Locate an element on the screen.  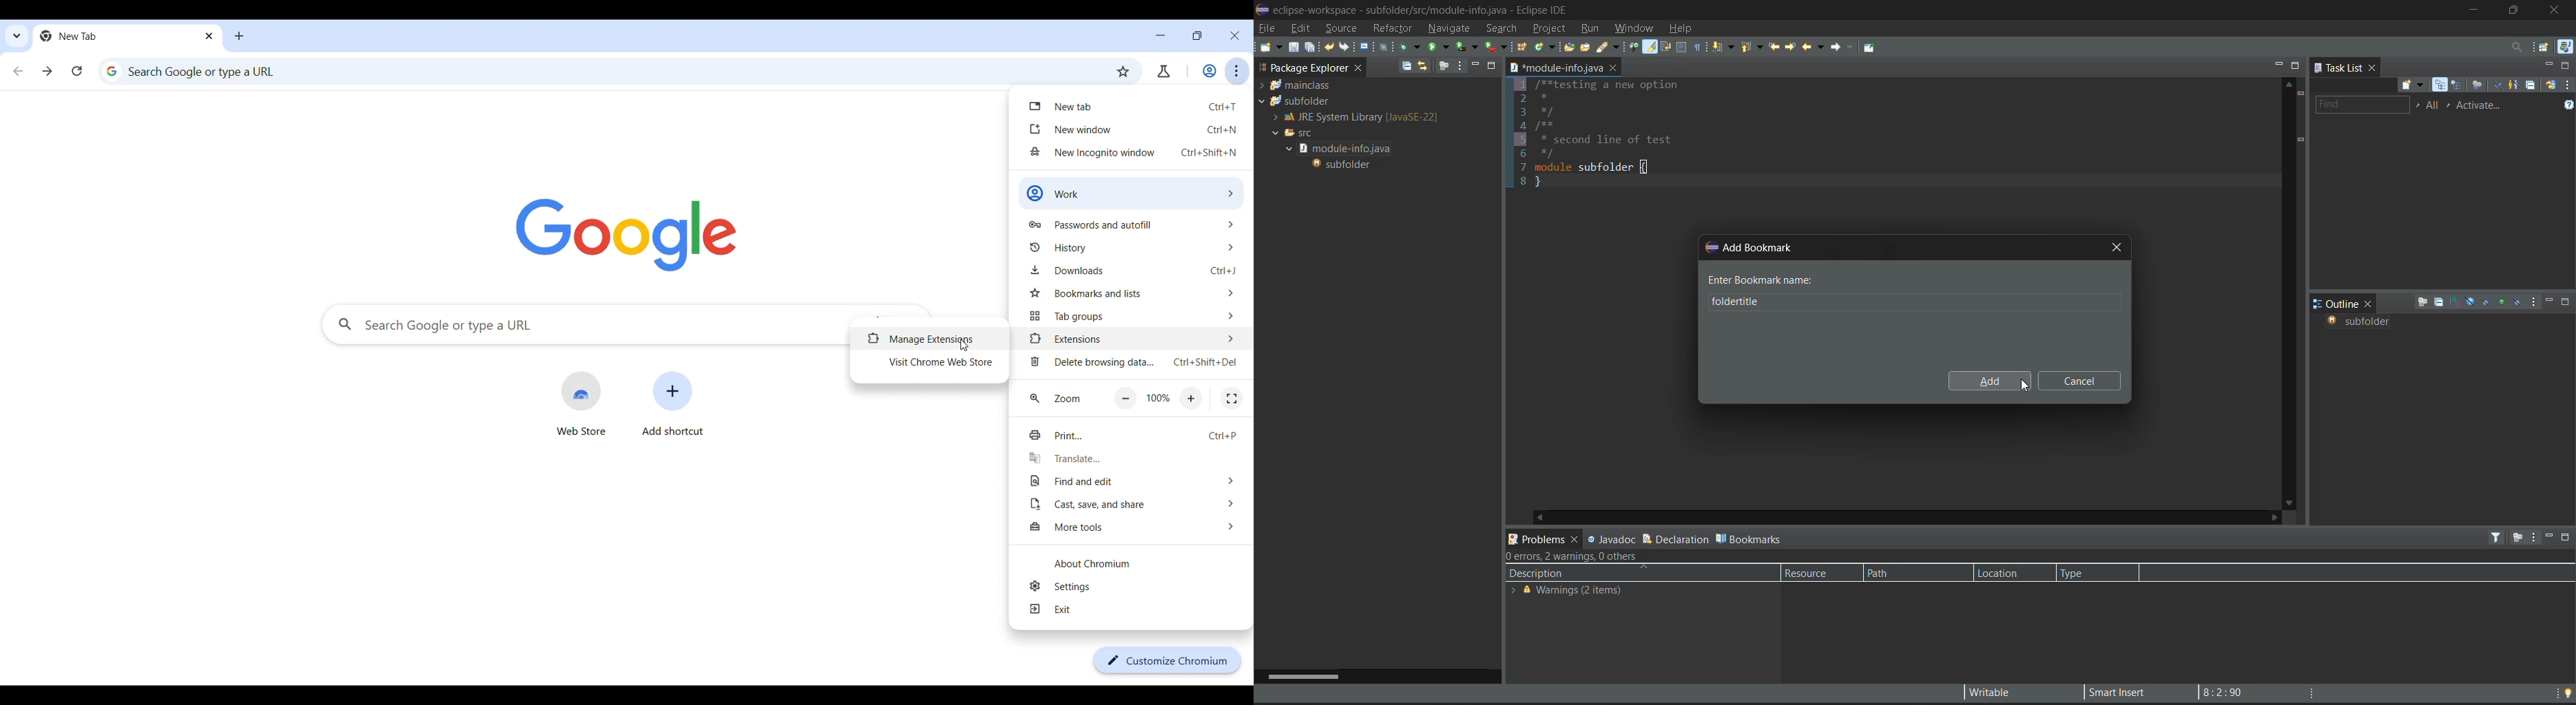
Minimize is located at coordinates (1161, 35).